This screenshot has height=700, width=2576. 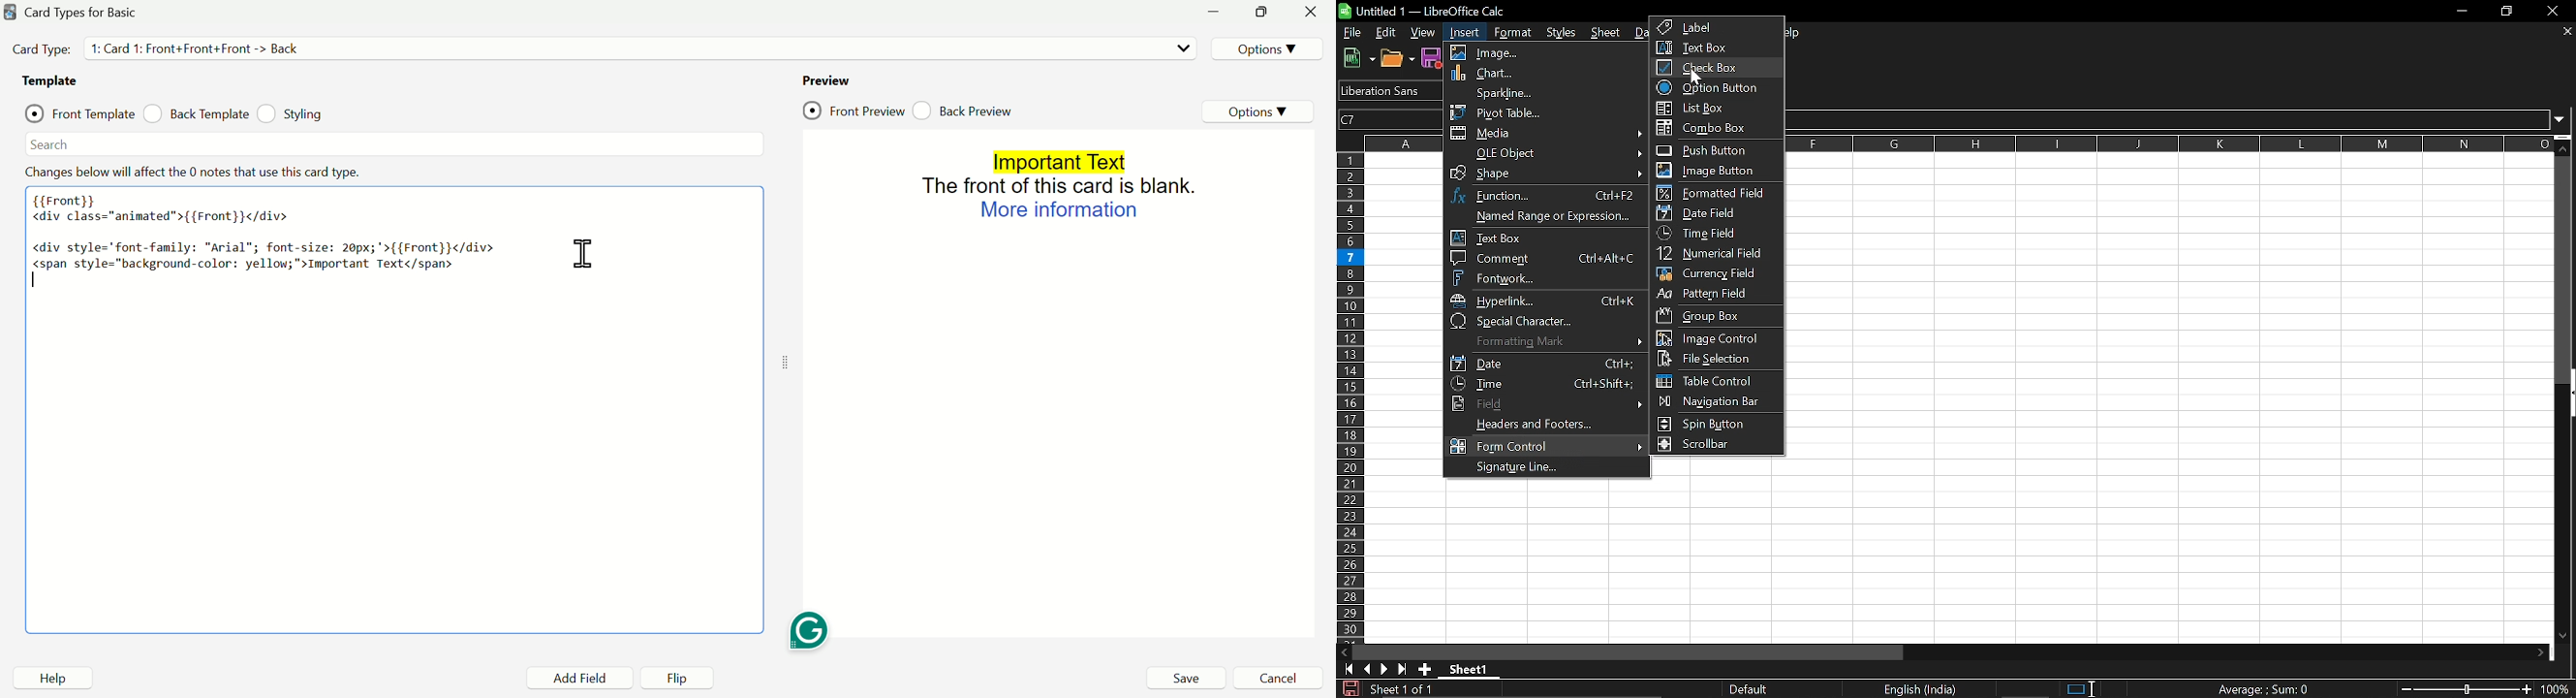 What do you see at coordinates (2170, 143) in the screenshot?
I see `Columns` at bounding box center [2170, 143].